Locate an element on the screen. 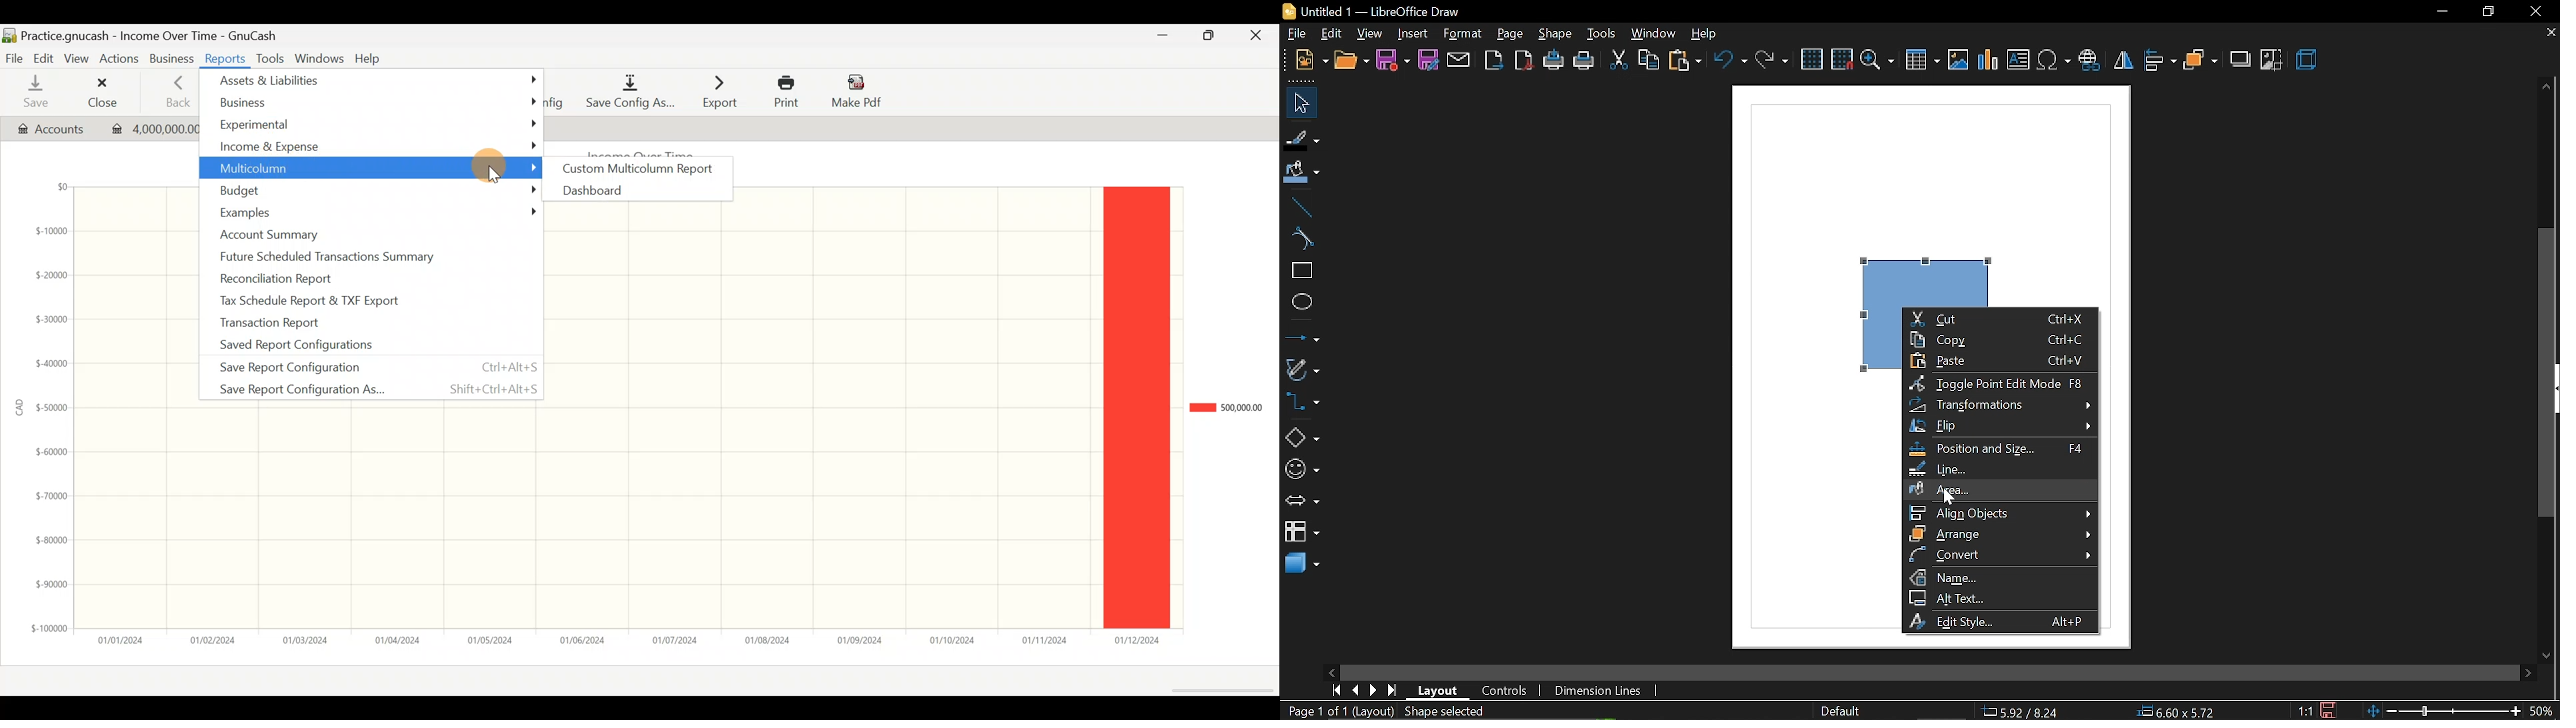  Insert table is located at coordinates (1922, 61).